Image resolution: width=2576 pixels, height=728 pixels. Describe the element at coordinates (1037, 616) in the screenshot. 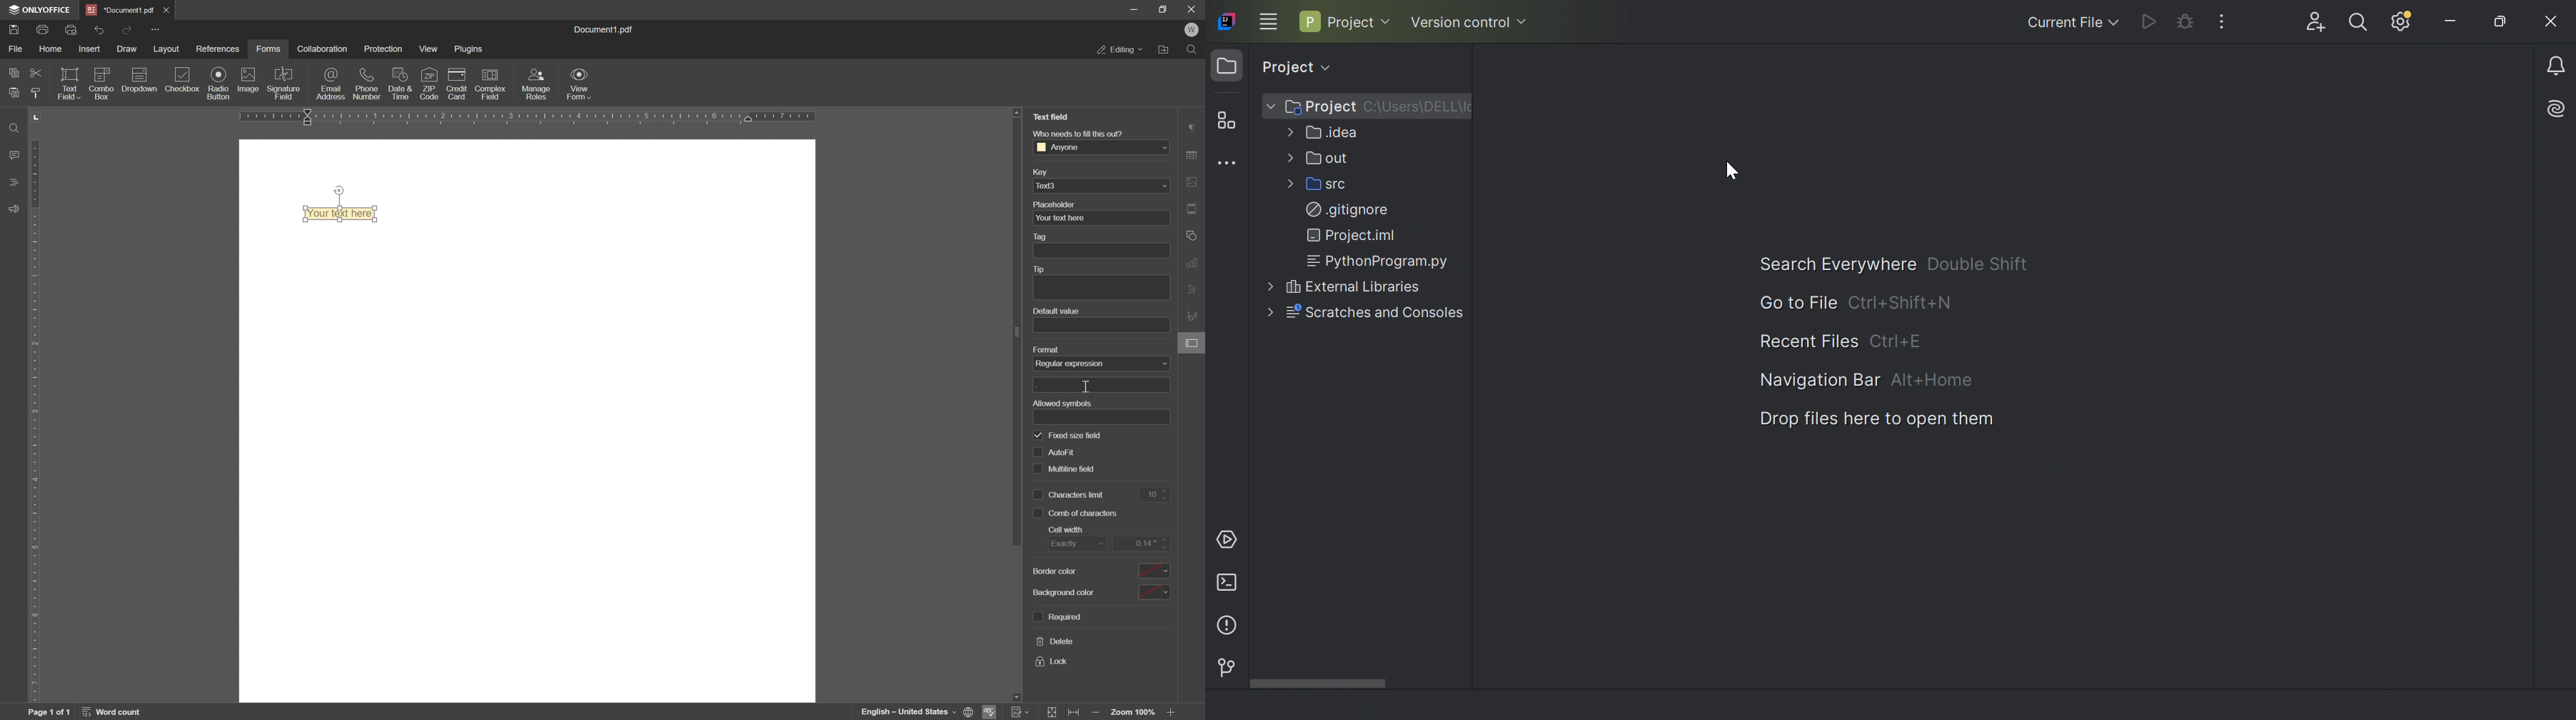

I see `checkbox` at that location.